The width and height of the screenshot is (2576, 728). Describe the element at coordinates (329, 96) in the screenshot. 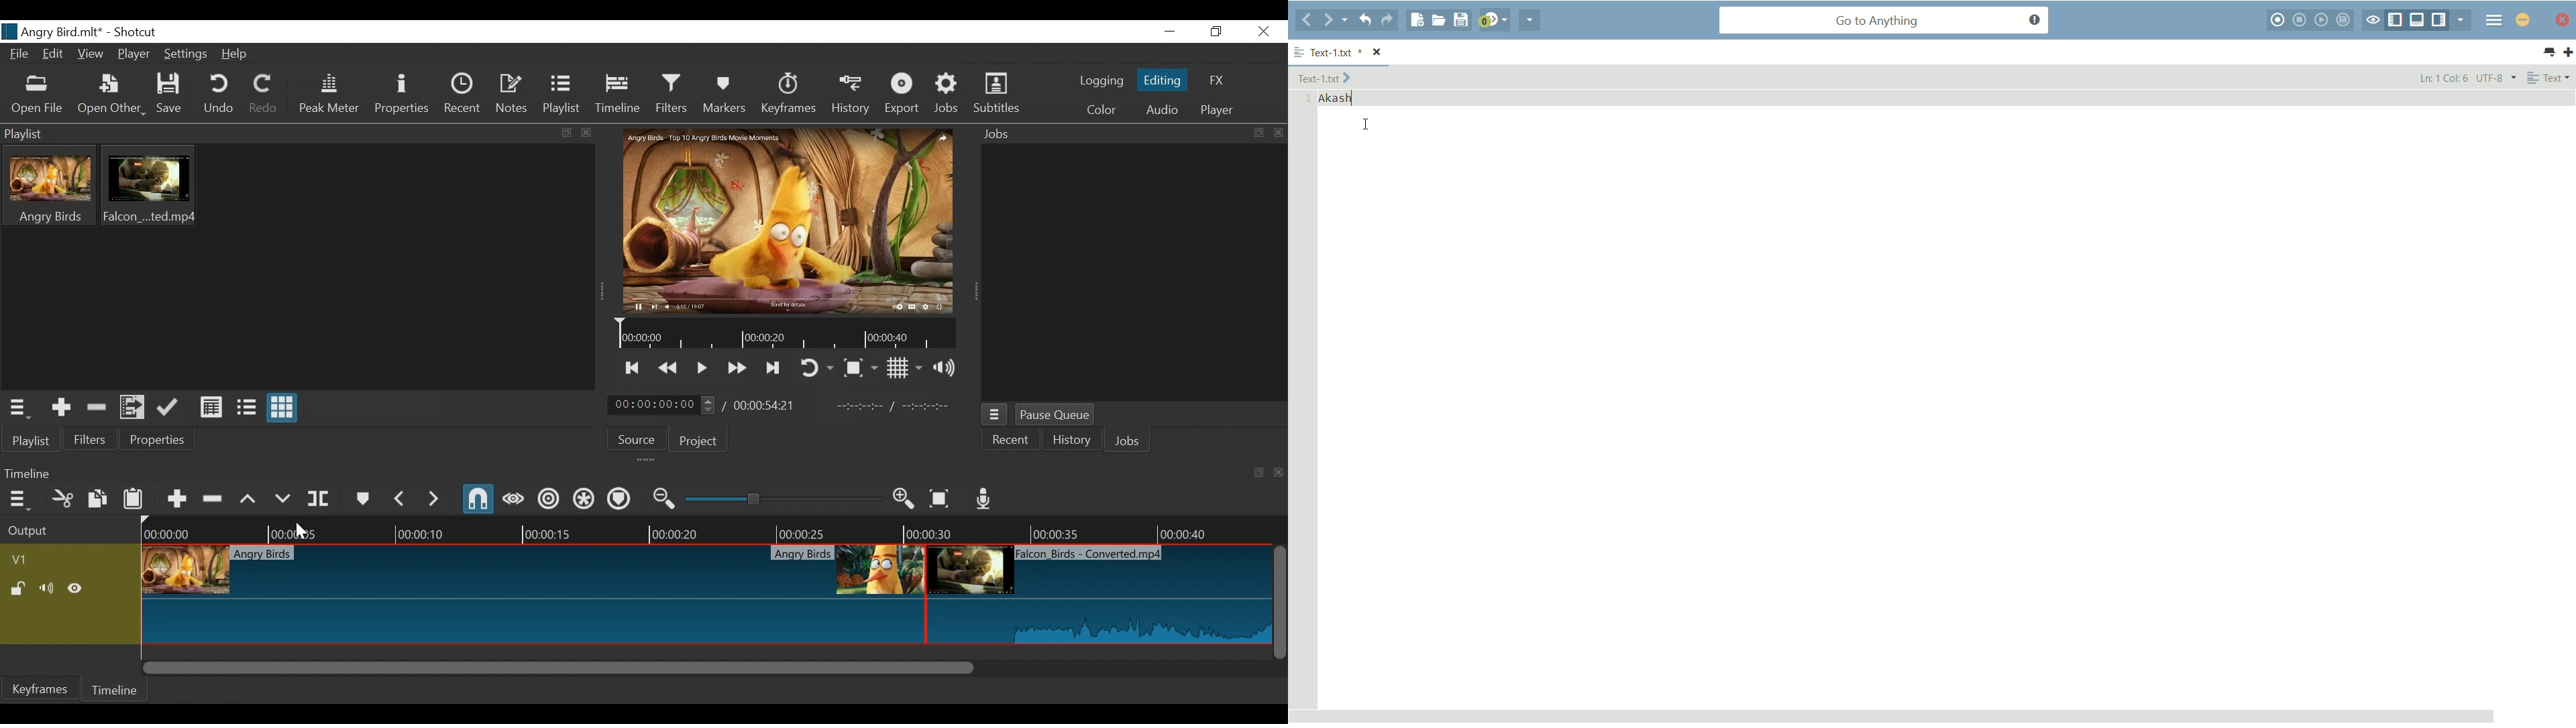

I see `Peak Meter` at that location.